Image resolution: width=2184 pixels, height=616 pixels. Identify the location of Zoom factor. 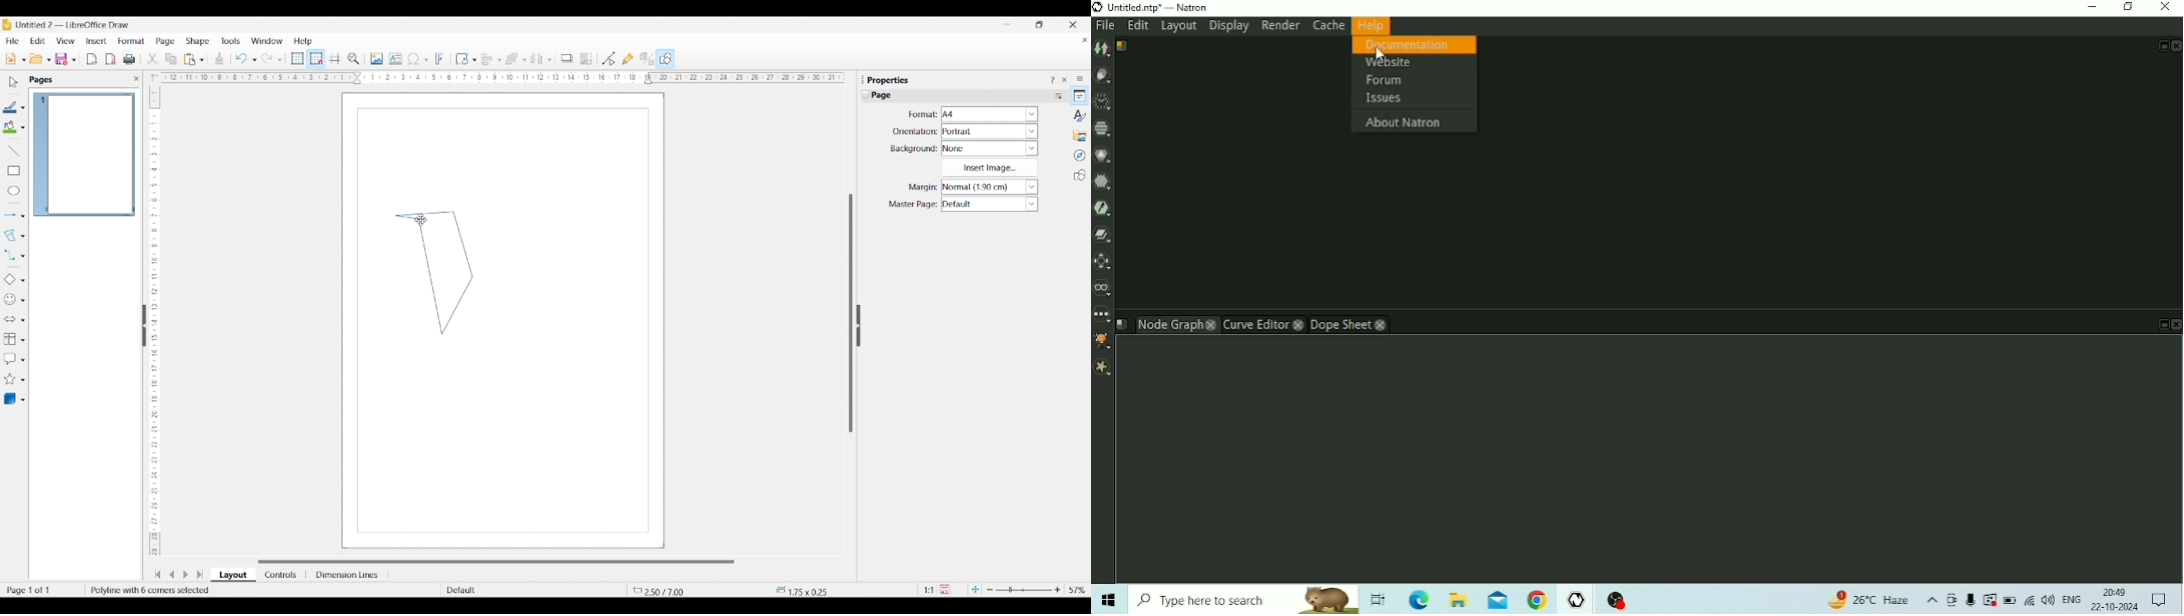
(1078, 590).